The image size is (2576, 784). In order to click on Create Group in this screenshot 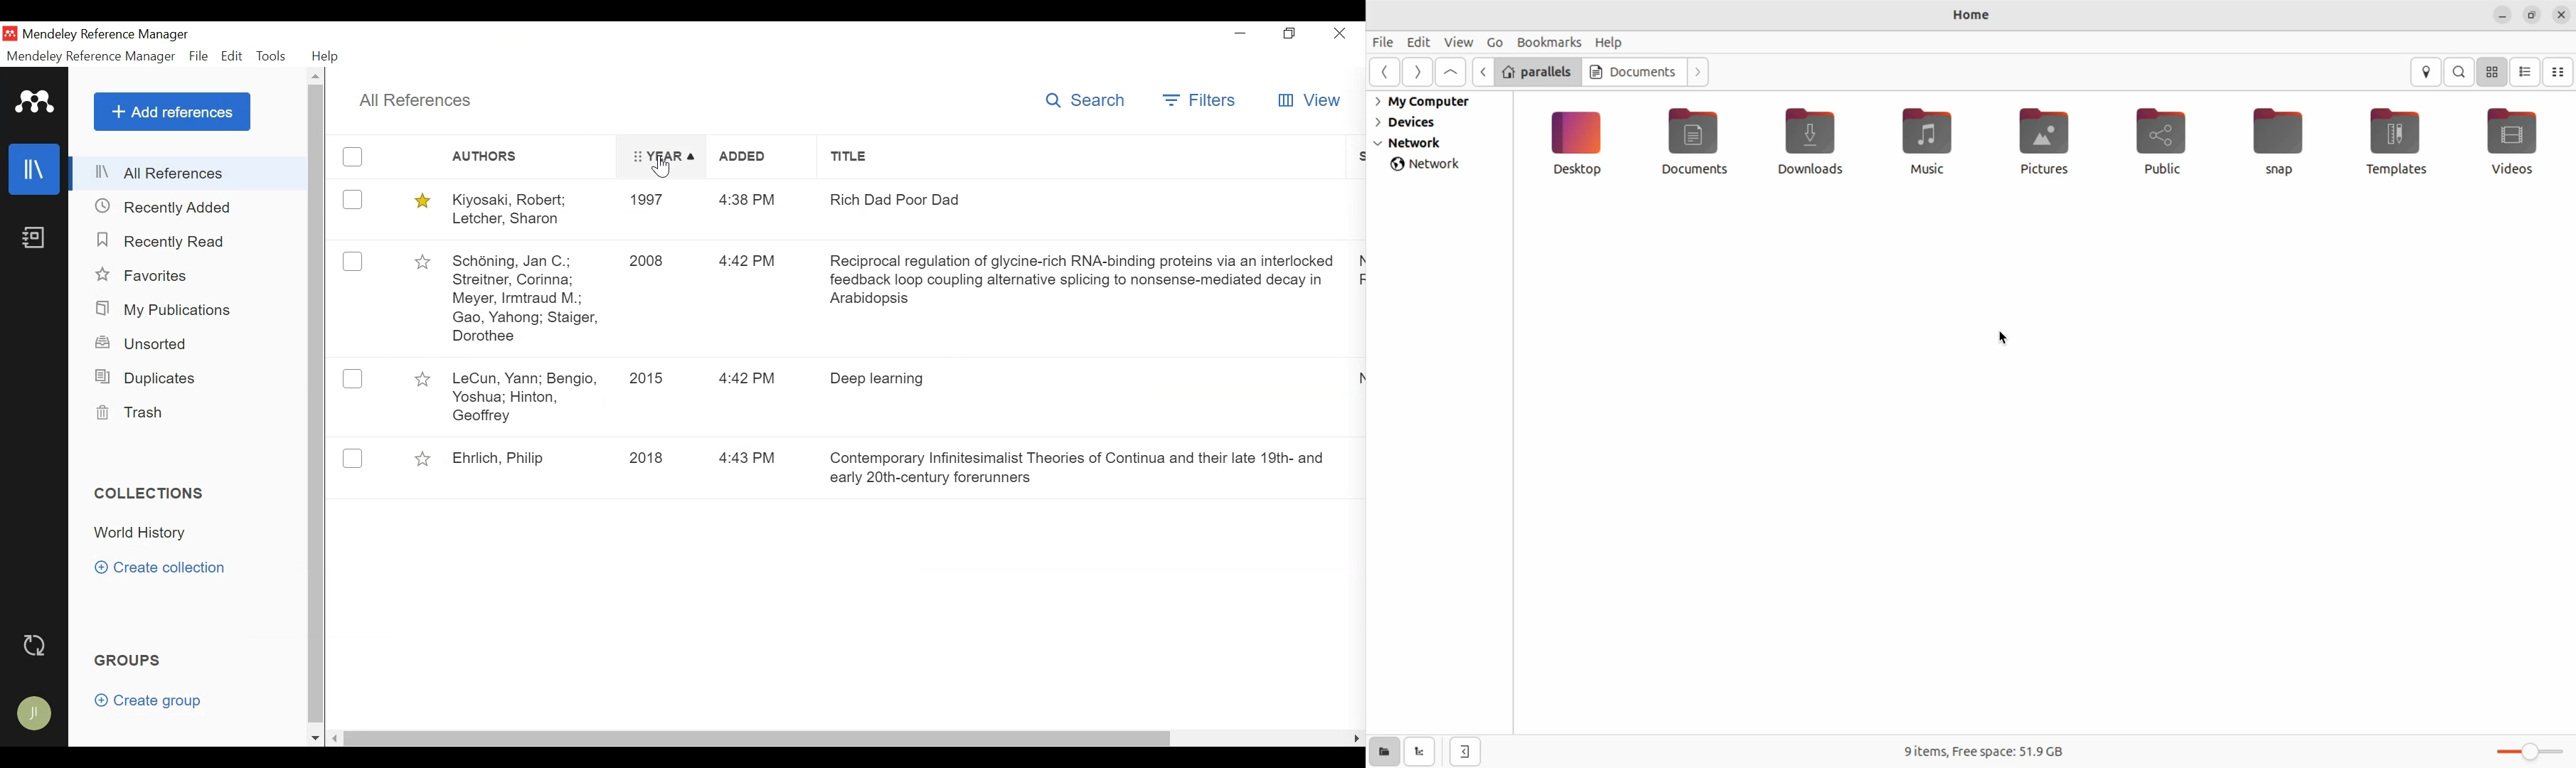, I will do `click(151, 701)`.